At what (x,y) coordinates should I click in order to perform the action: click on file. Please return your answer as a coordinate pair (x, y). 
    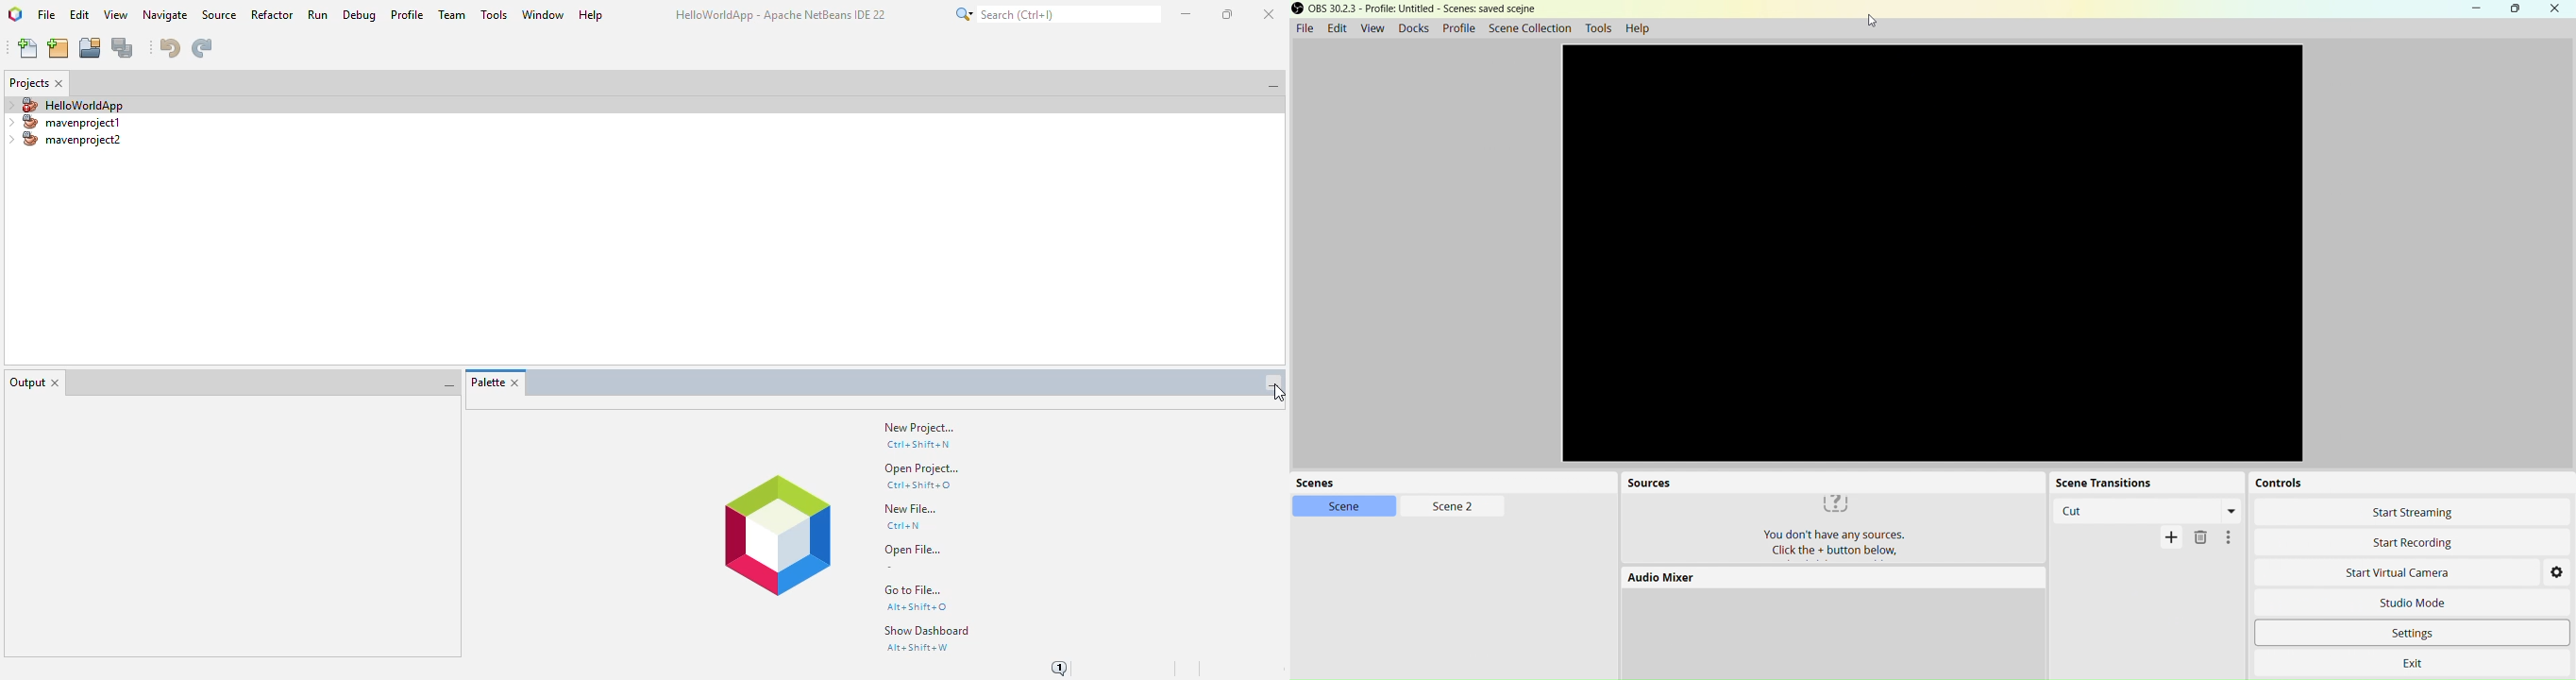
    Looking at the image, I should click on (47, 15).